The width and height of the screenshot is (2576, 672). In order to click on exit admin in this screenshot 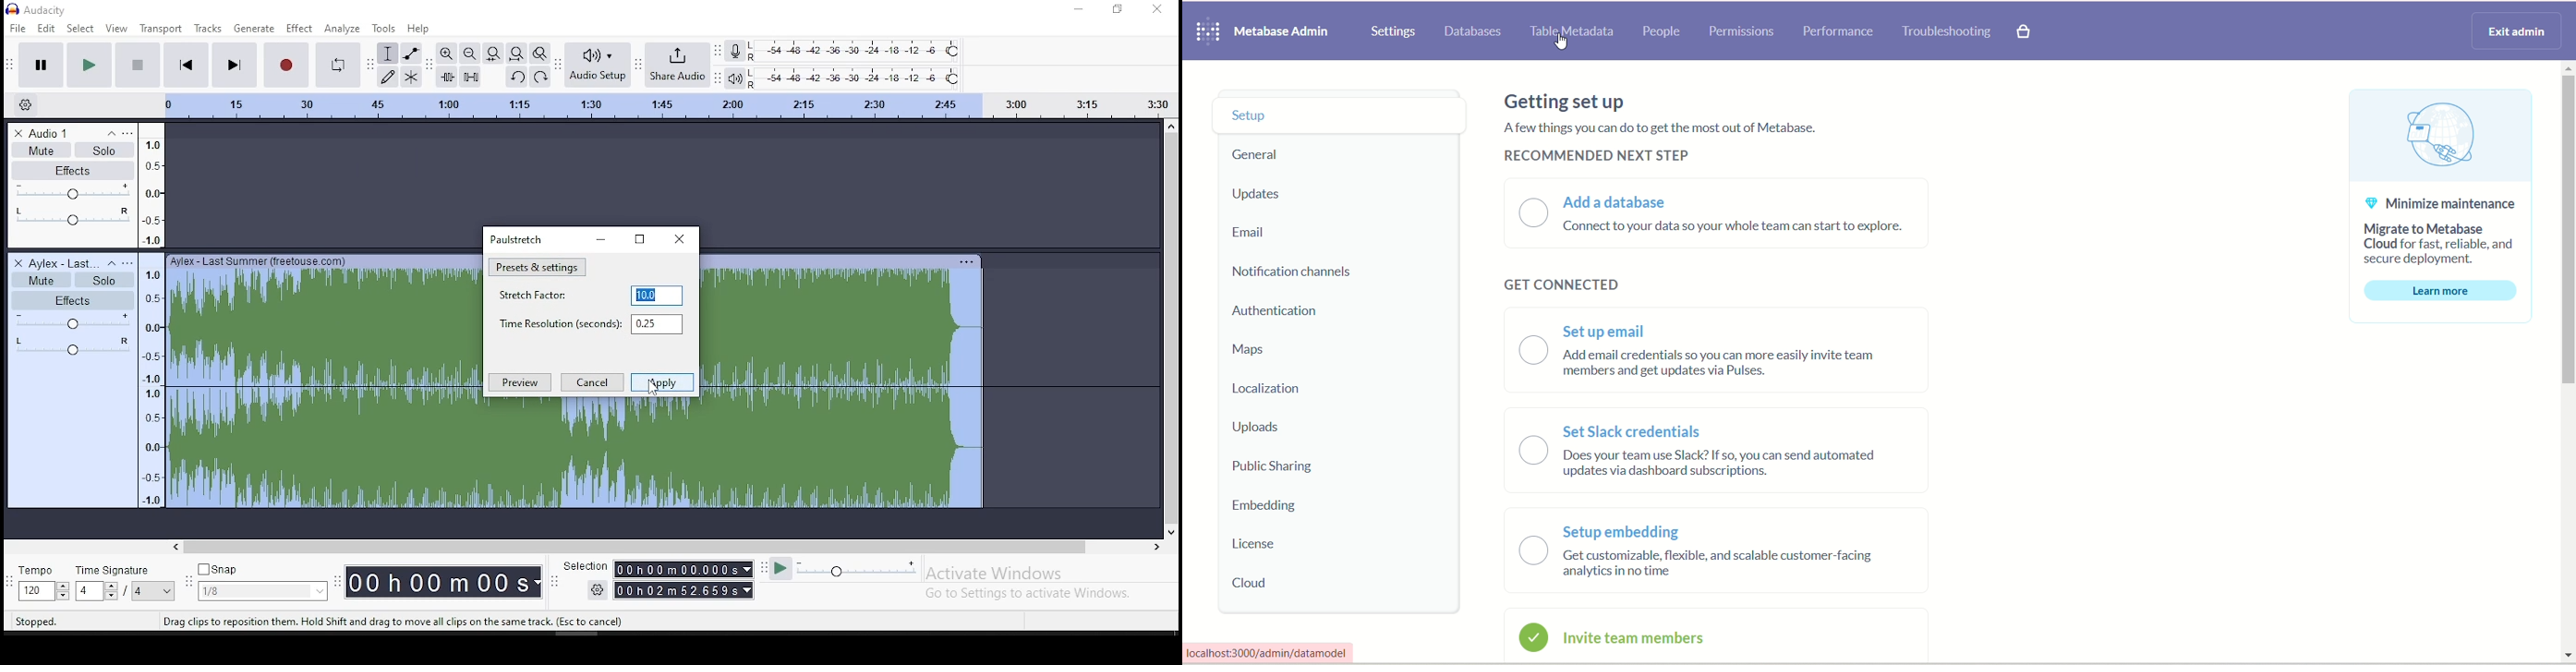, I will do `click(2517, 30)`.